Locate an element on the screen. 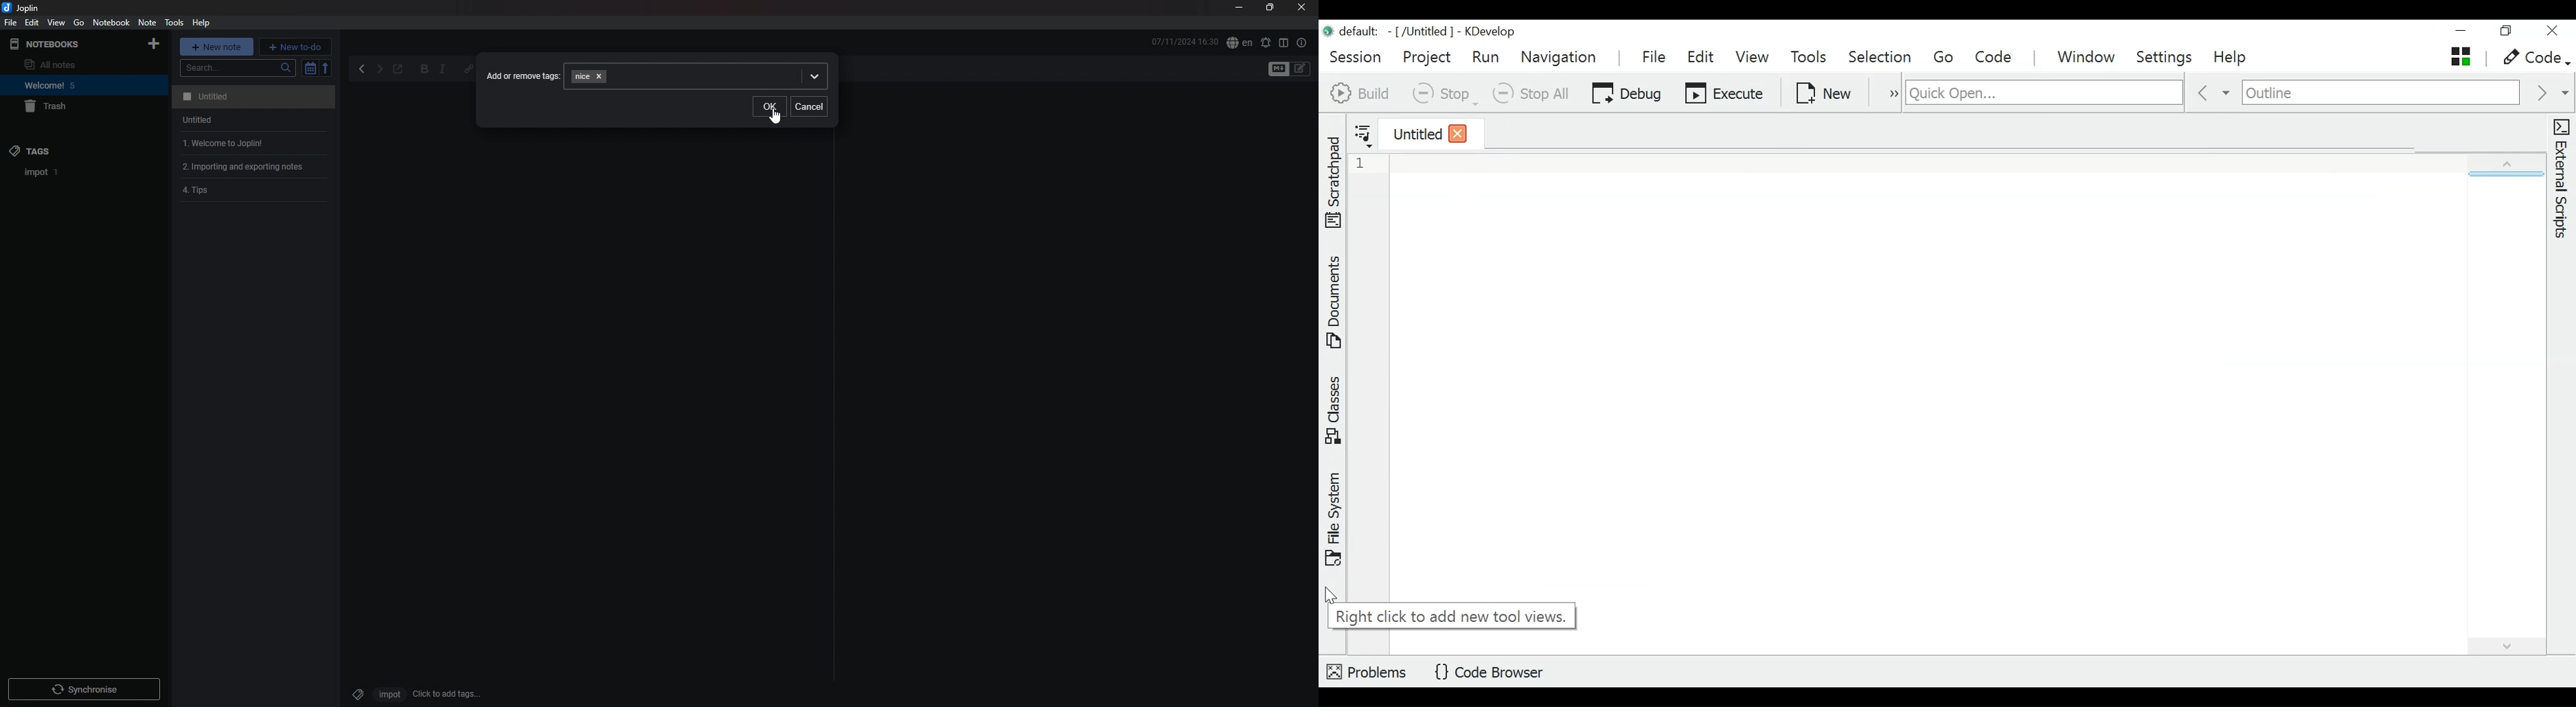 This screenshot has height=728, width=2576. spell check is located at coordinates (1265, 43).